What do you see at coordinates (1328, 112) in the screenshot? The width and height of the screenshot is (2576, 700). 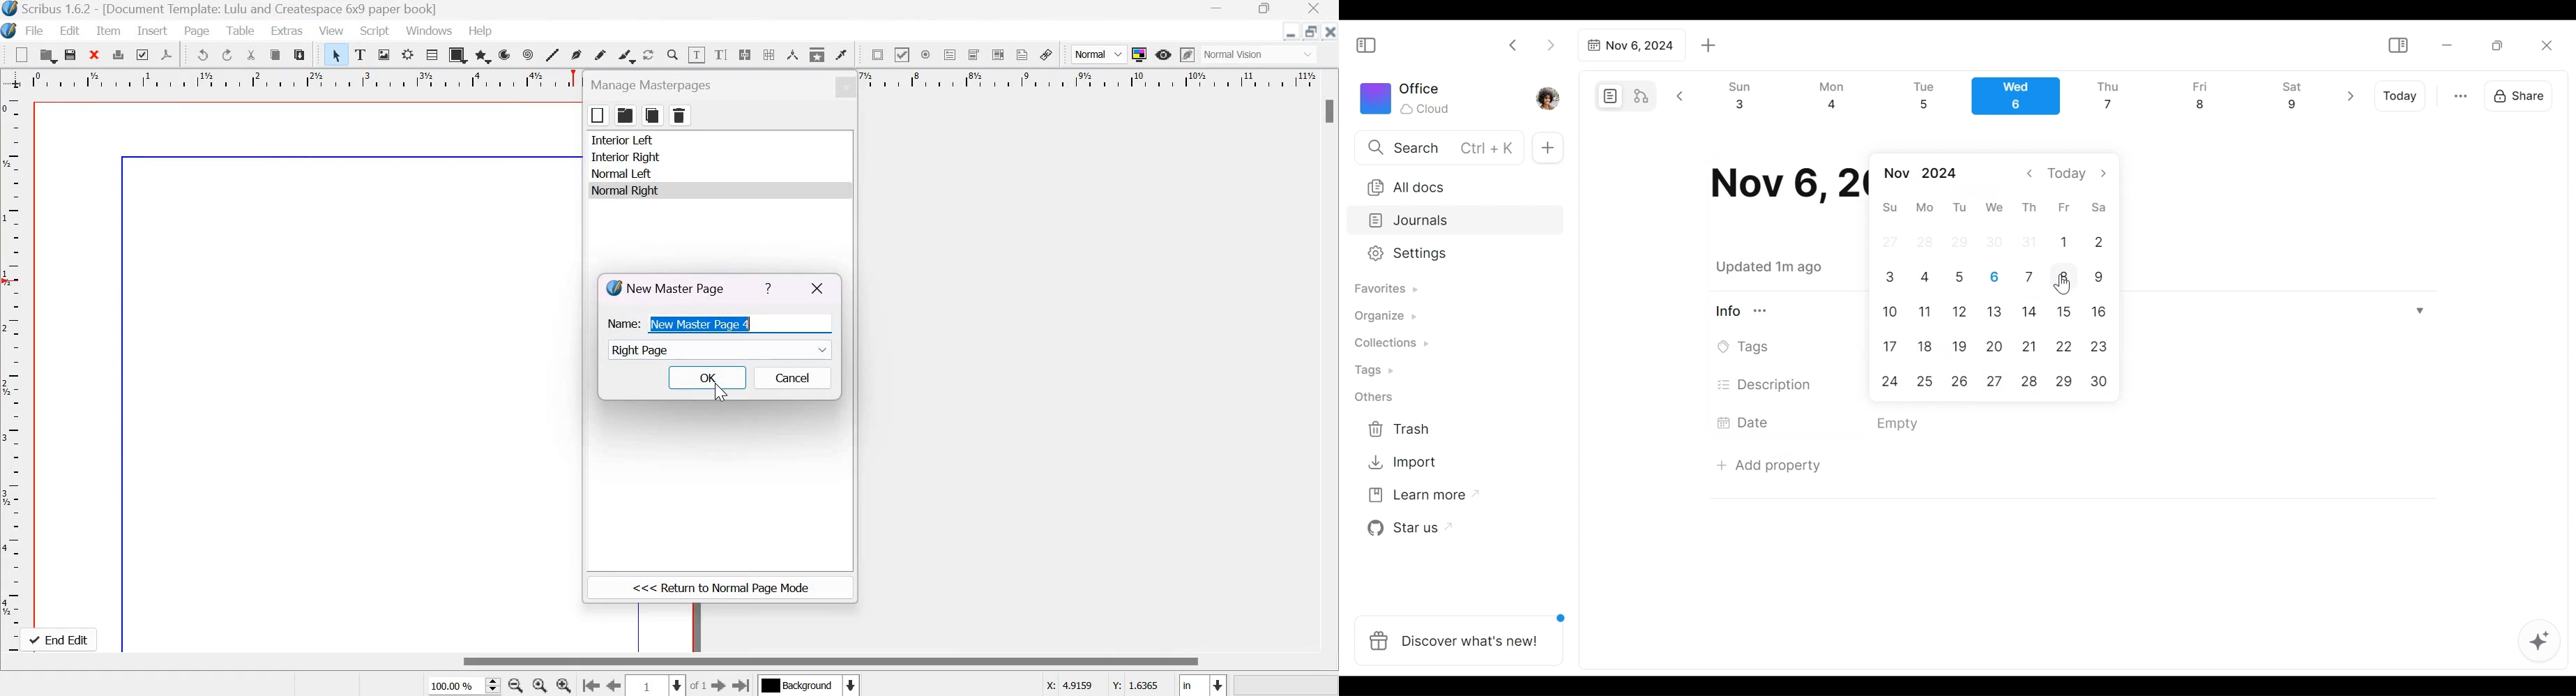 I see `scroll bar` at bounding box center [1328, 112].